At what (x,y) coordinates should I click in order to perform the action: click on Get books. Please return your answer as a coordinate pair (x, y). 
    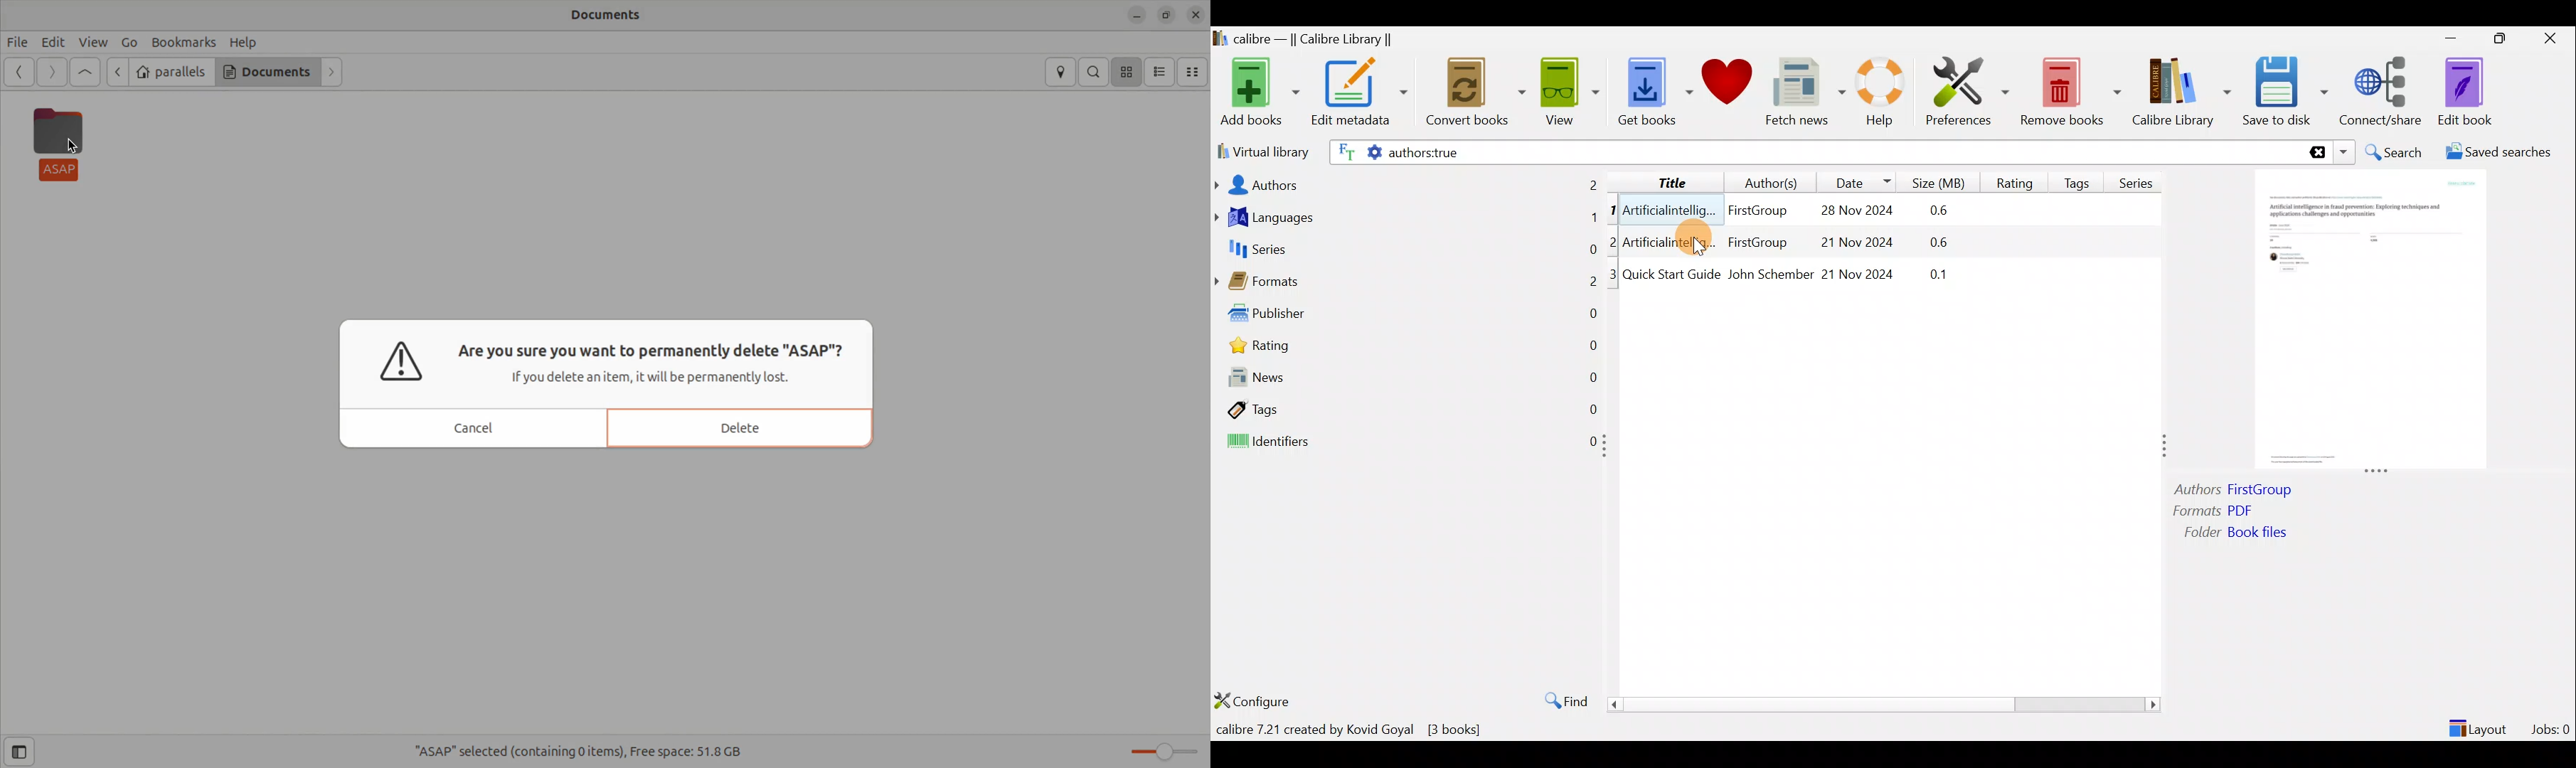
    Looking at the image, I should click on (1654, 90).